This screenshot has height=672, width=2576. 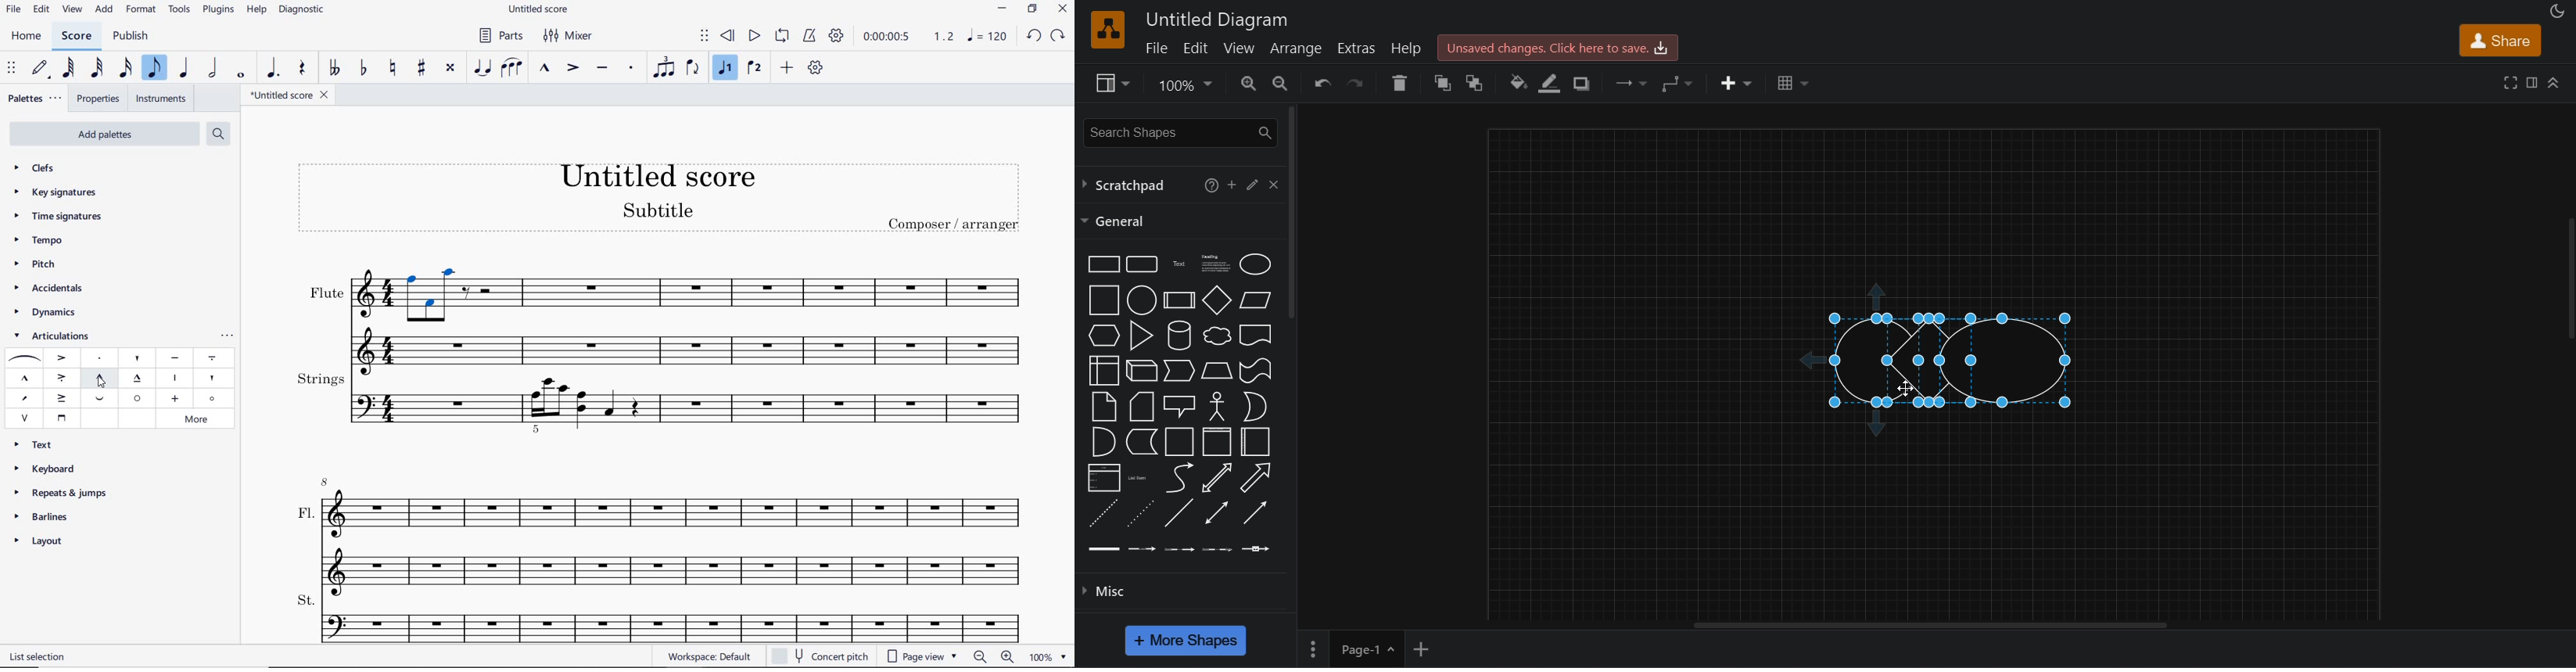 I want to click on share, so click(x=2499, y=41).